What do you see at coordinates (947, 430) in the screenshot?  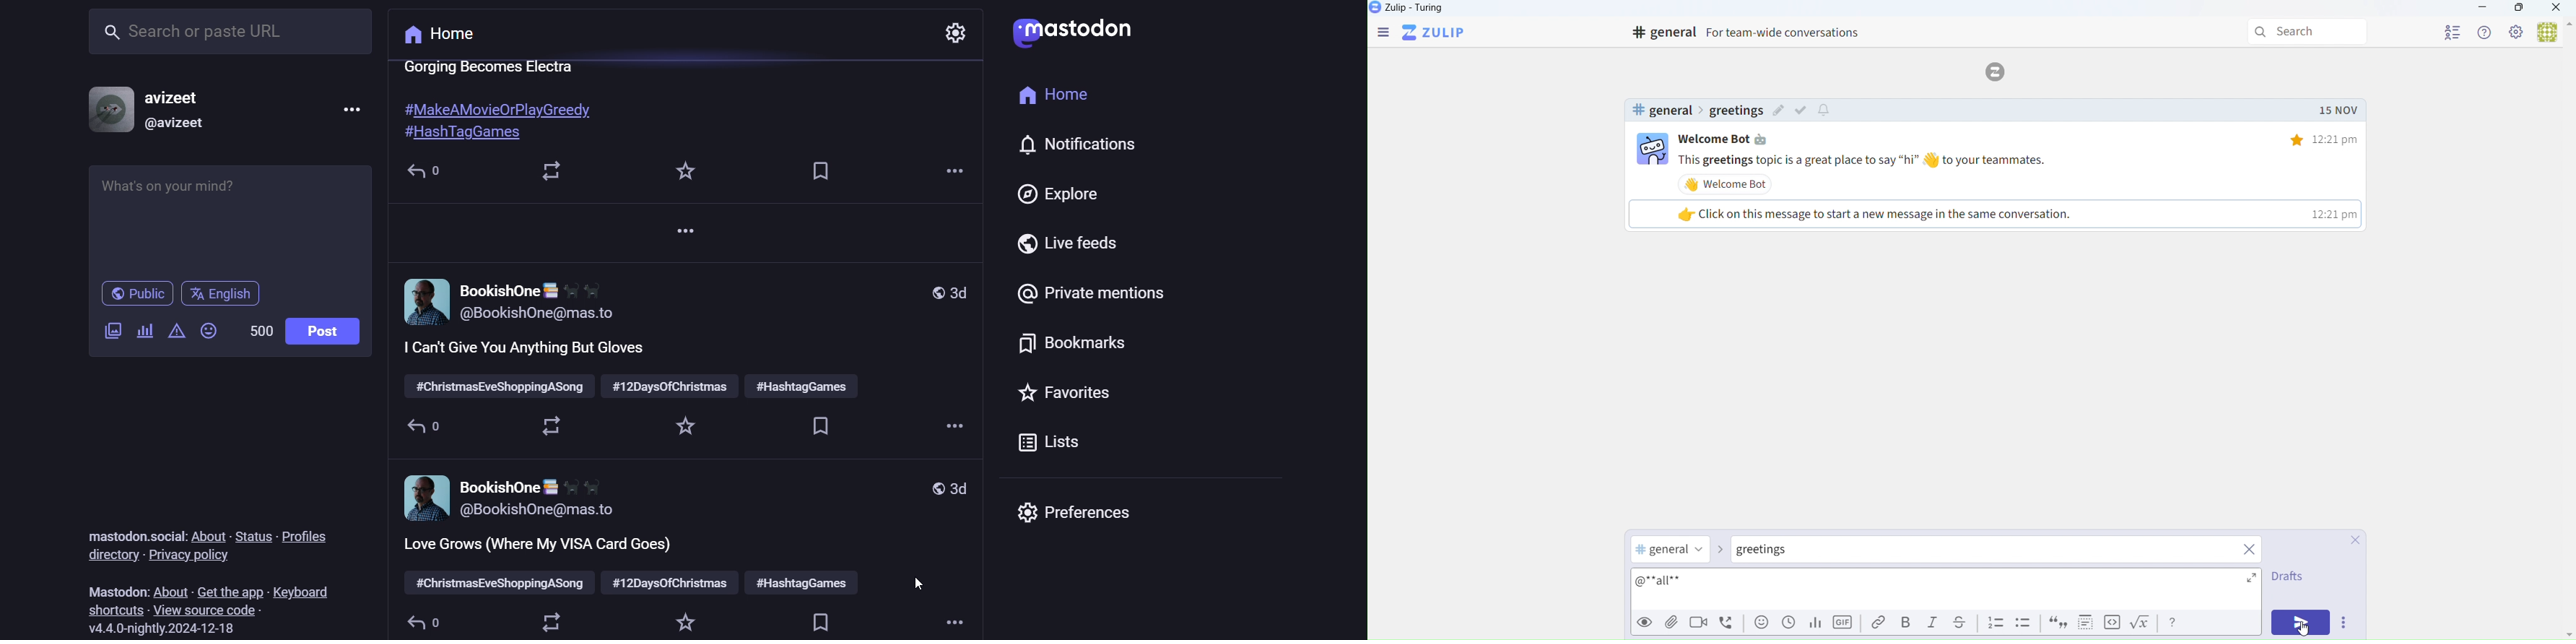 I see `more` at bounding box center [947, 430].